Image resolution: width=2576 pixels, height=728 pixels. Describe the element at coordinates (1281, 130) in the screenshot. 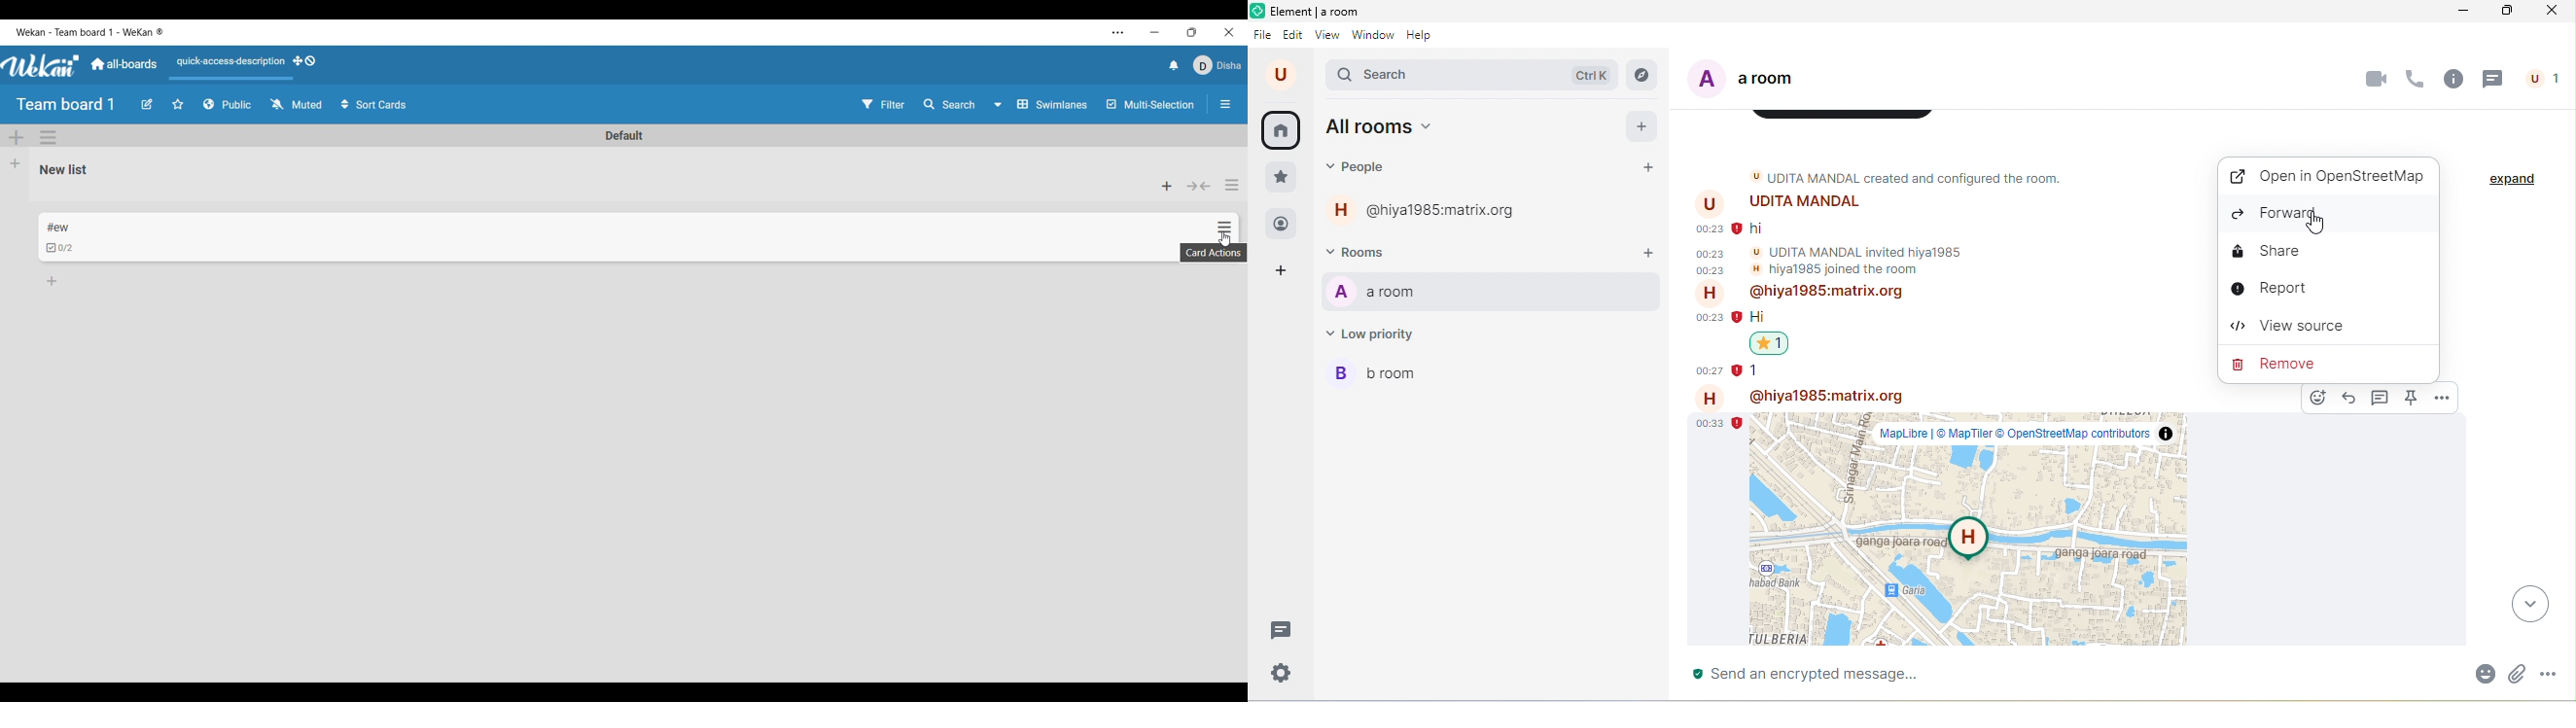

I see `home` at that location.